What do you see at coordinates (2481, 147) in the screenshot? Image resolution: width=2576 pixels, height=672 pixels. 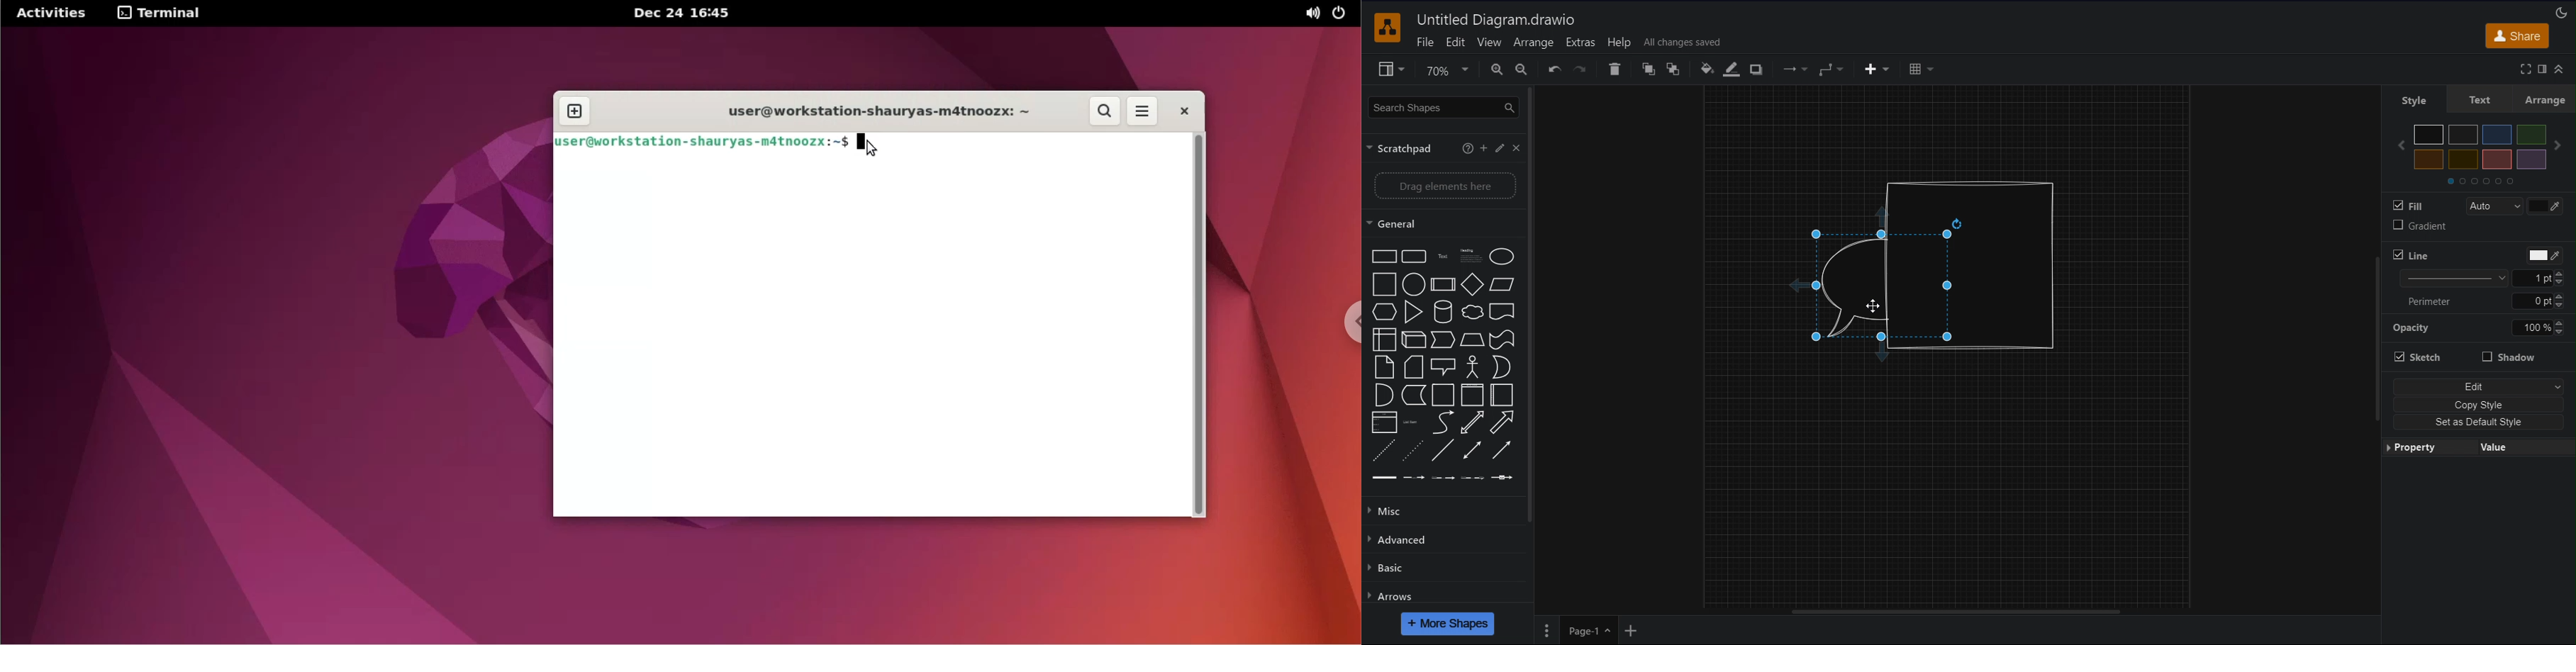 I see `Colors` at bounding box center [2481, 147].